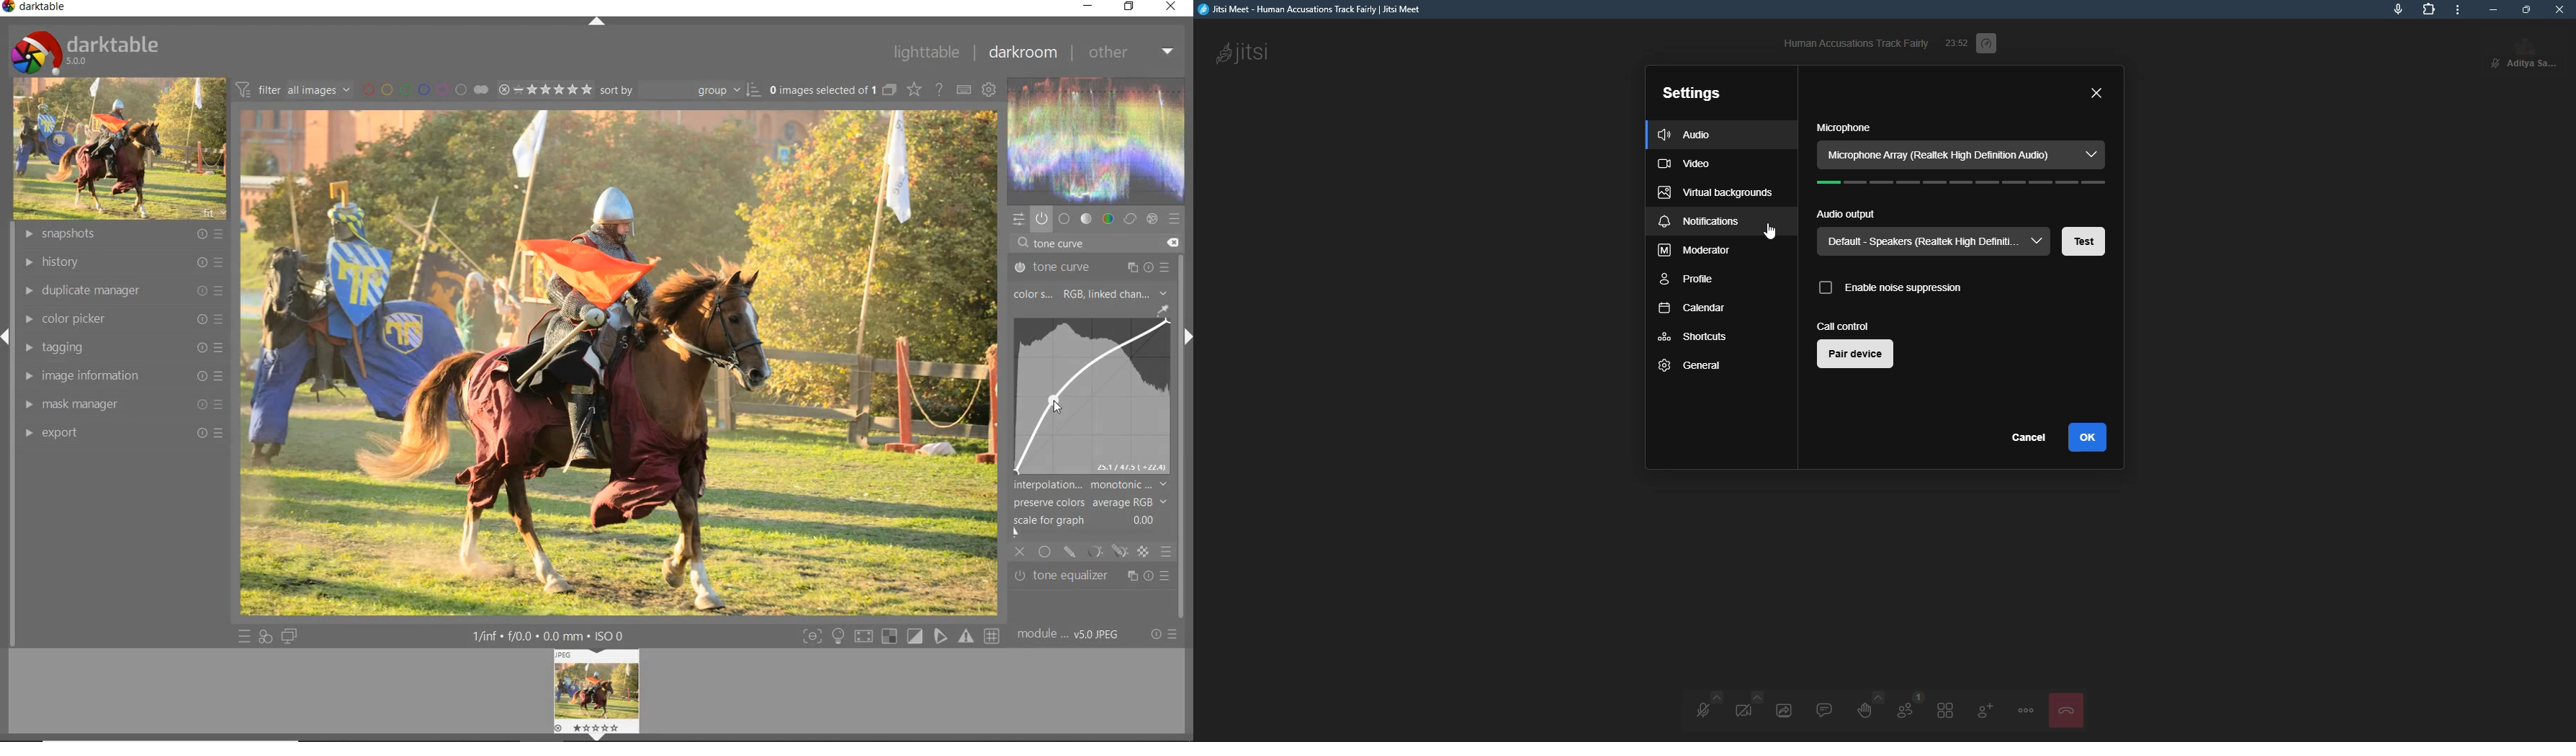  I want to click on tone curve, so click(1092, 268).